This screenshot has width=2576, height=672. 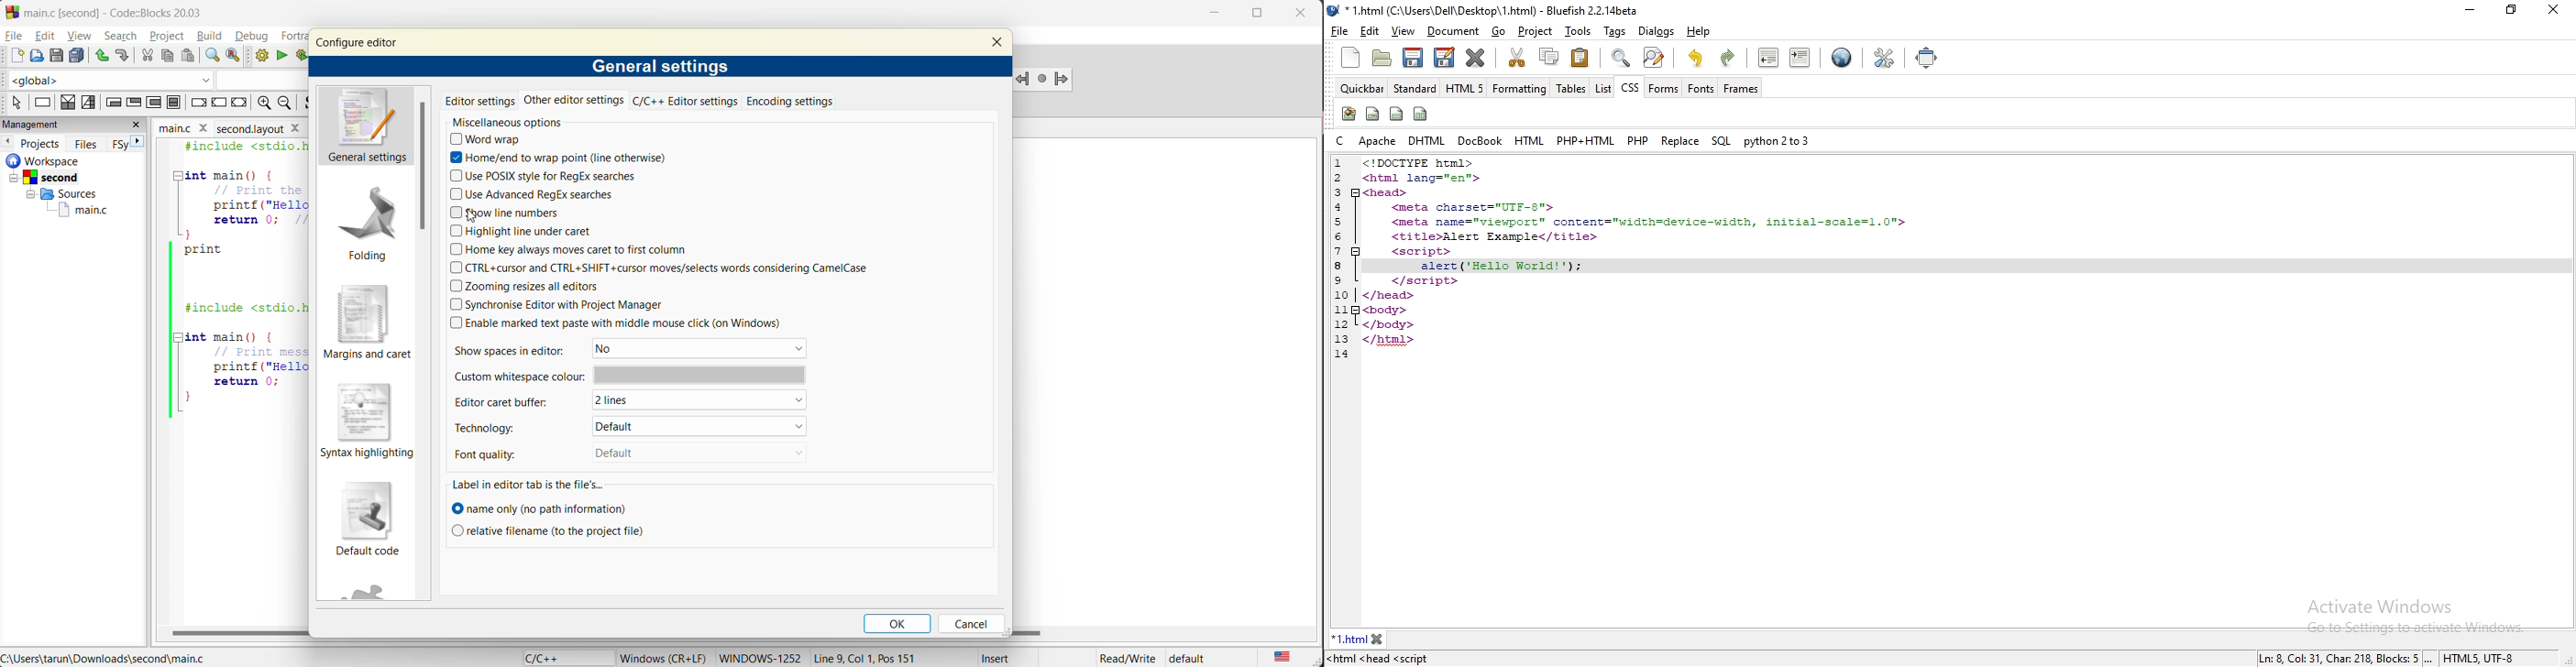 I want to click on project, so click(x=1535, y=31).